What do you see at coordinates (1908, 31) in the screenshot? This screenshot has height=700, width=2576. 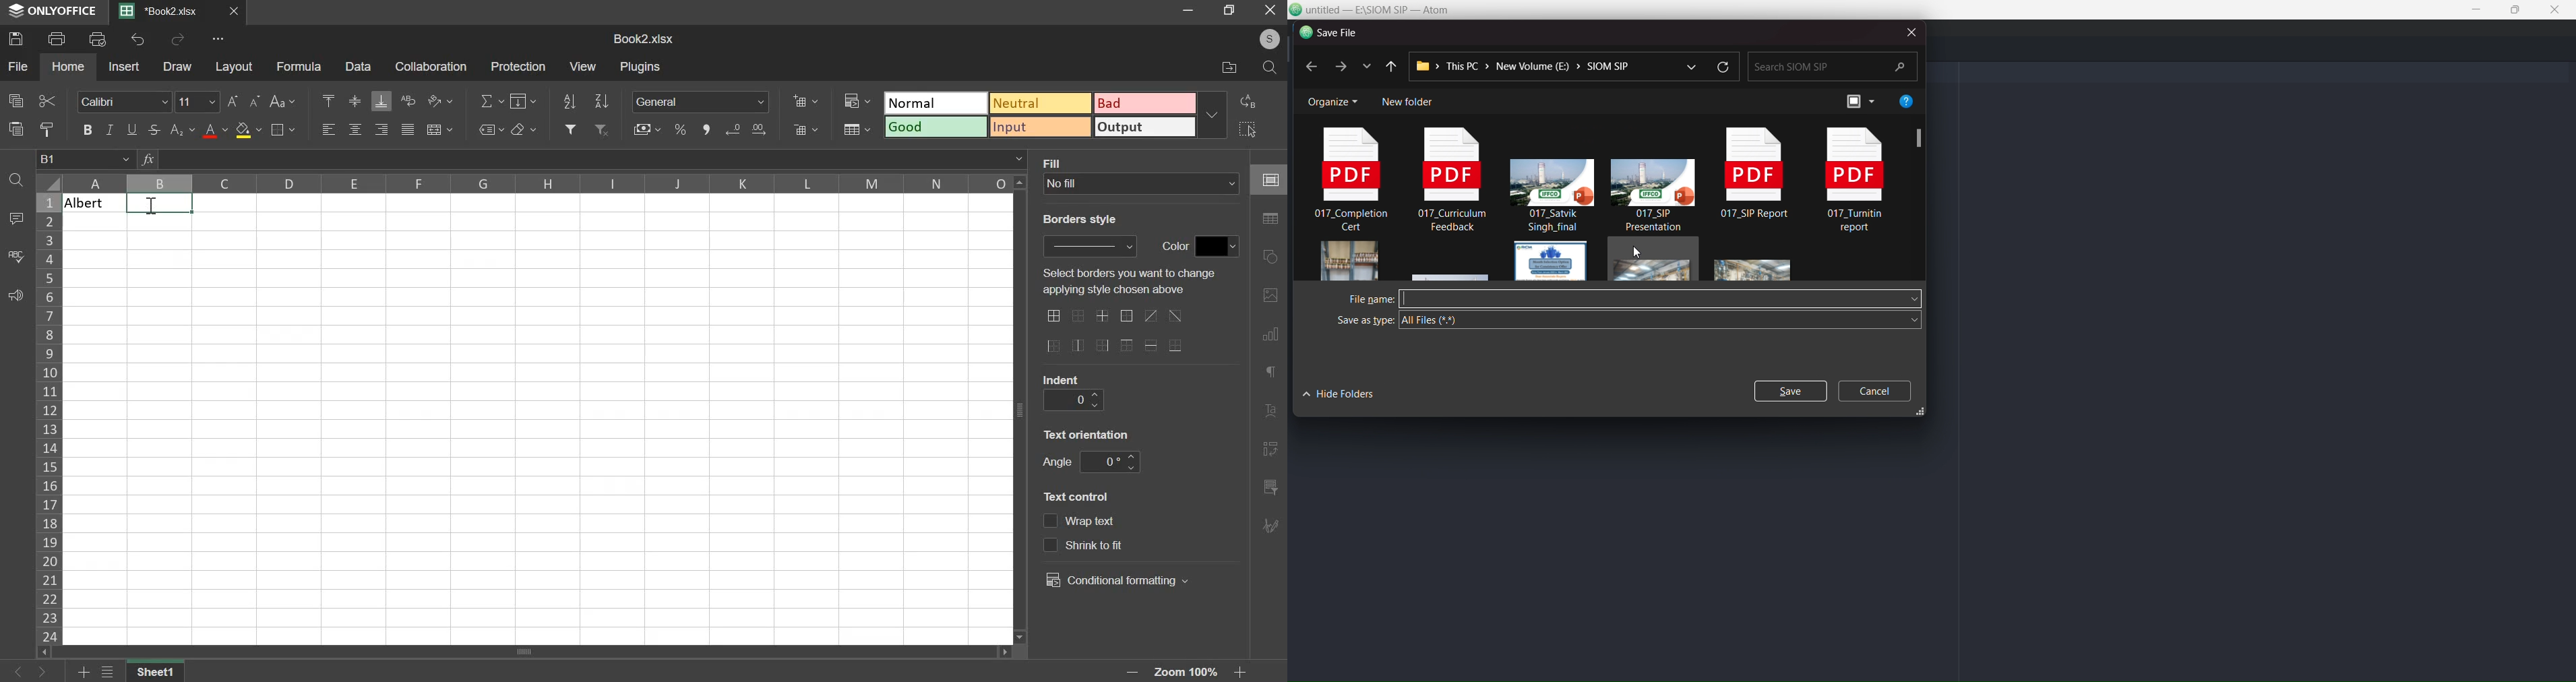 I see `close dialog` at bounding box center [1908, 31].